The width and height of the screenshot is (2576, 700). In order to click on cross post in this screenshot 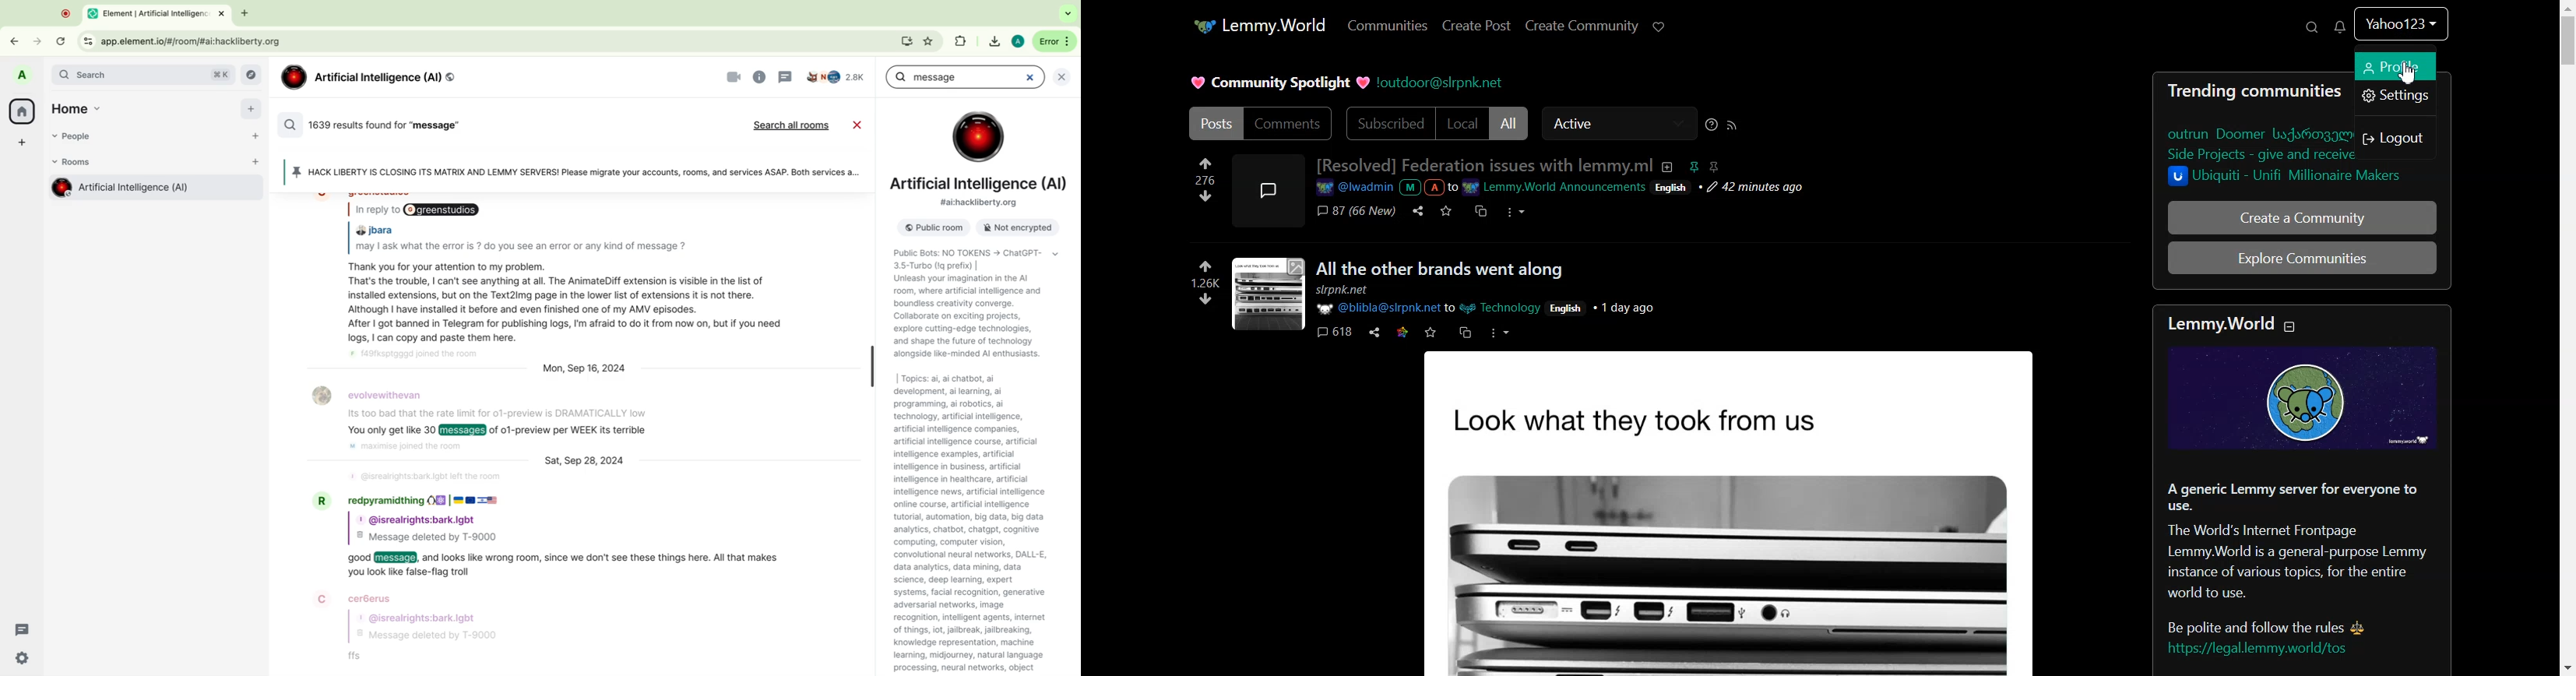, I will do `click(1480, 211)`.